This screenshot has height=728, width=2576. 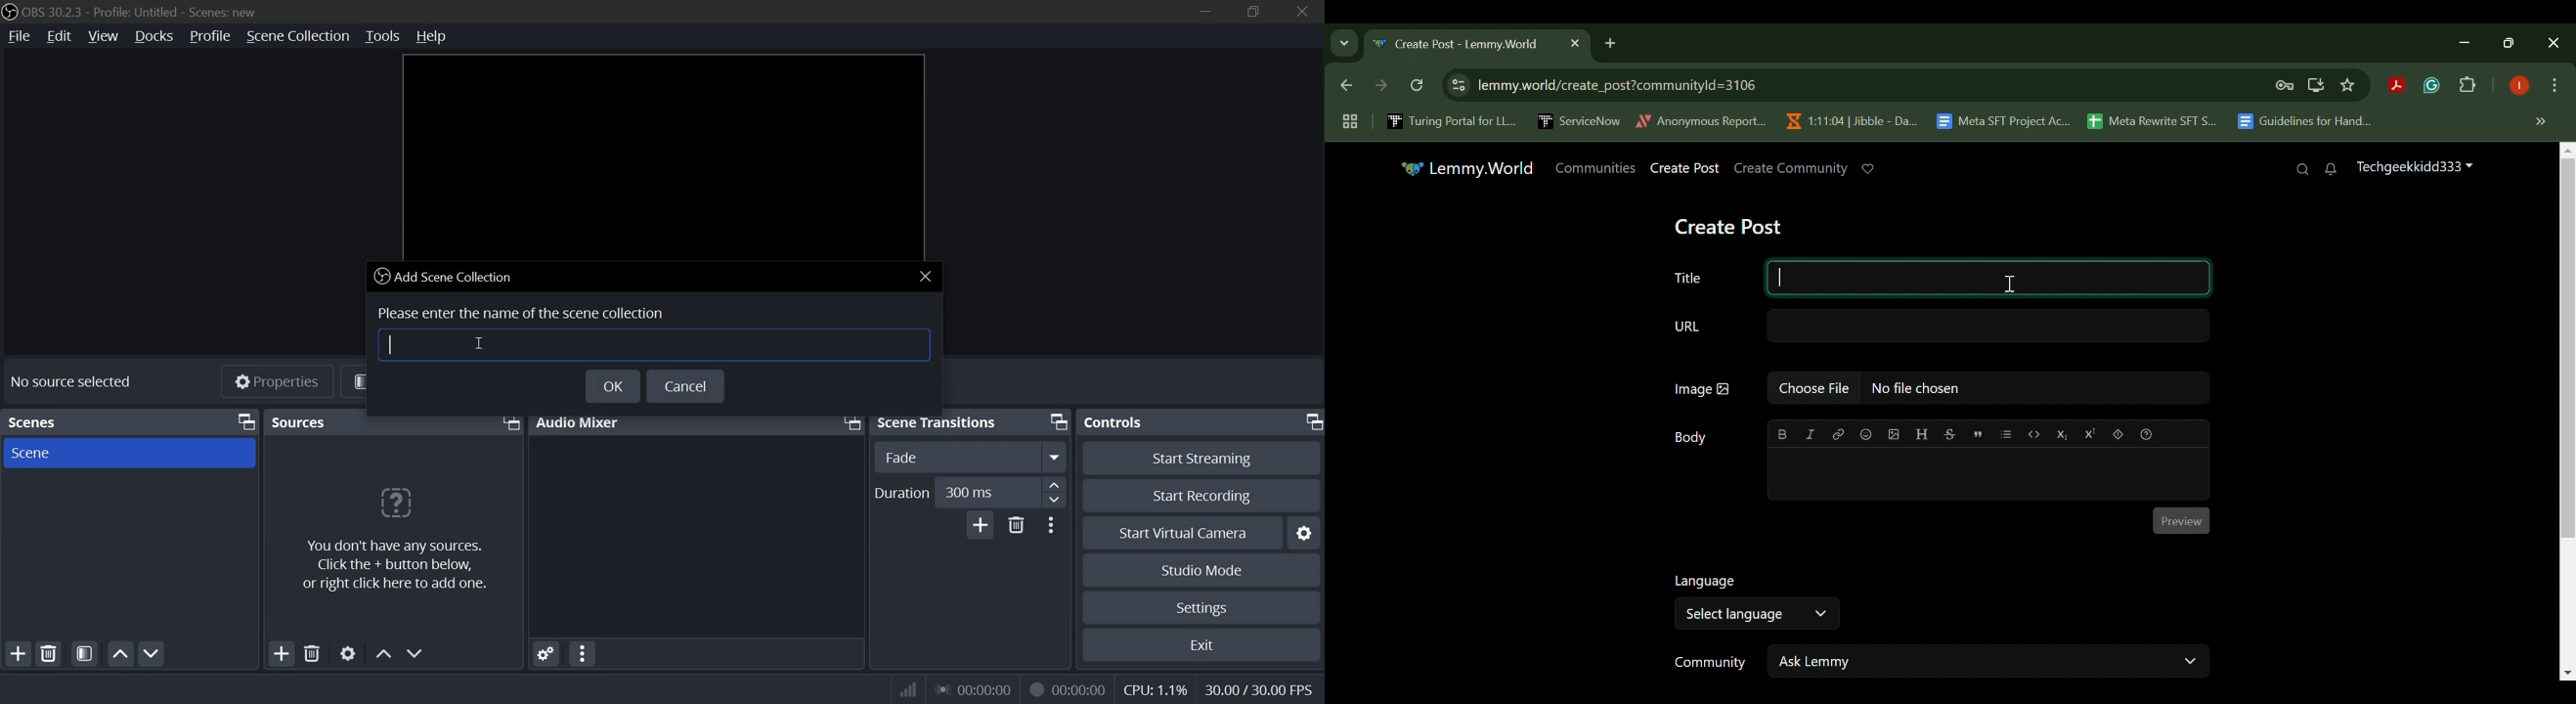 I want to click on Bookmark Site Button, so click(x=2347, y=86).